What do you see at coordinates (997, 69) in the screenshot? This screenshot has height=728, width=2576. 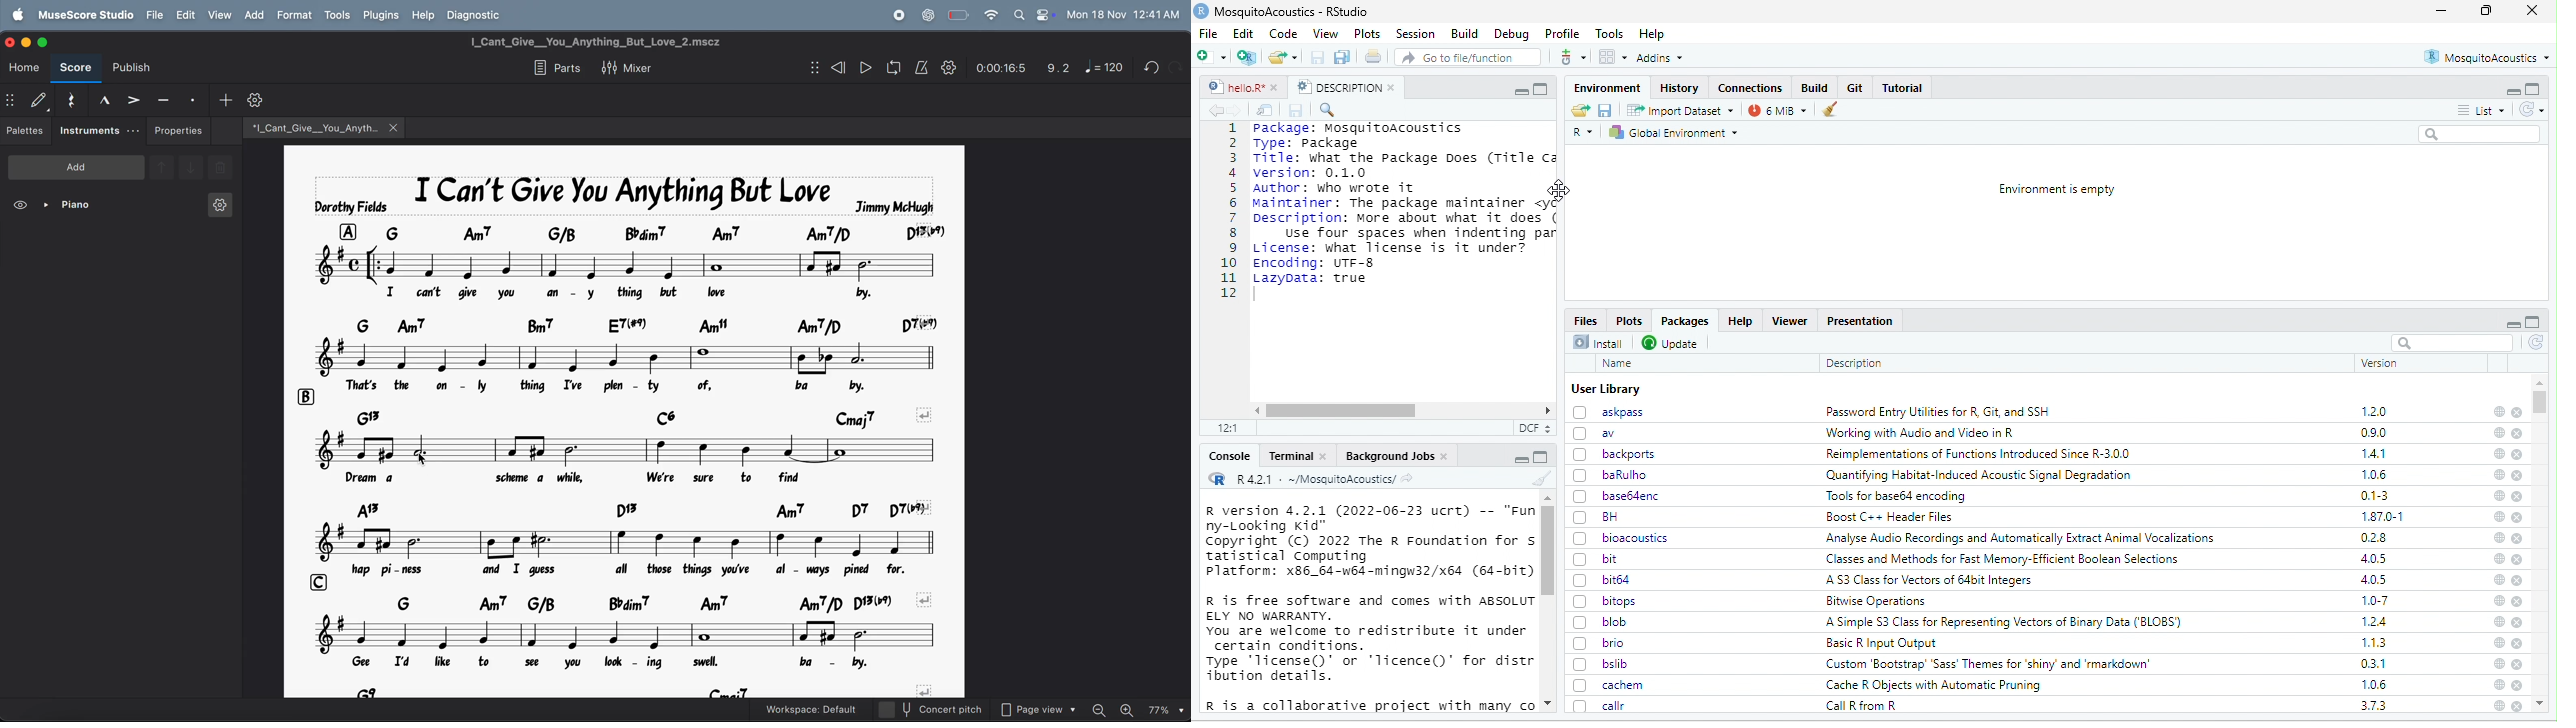 I see `time frame` at bounding box center [997, 69].